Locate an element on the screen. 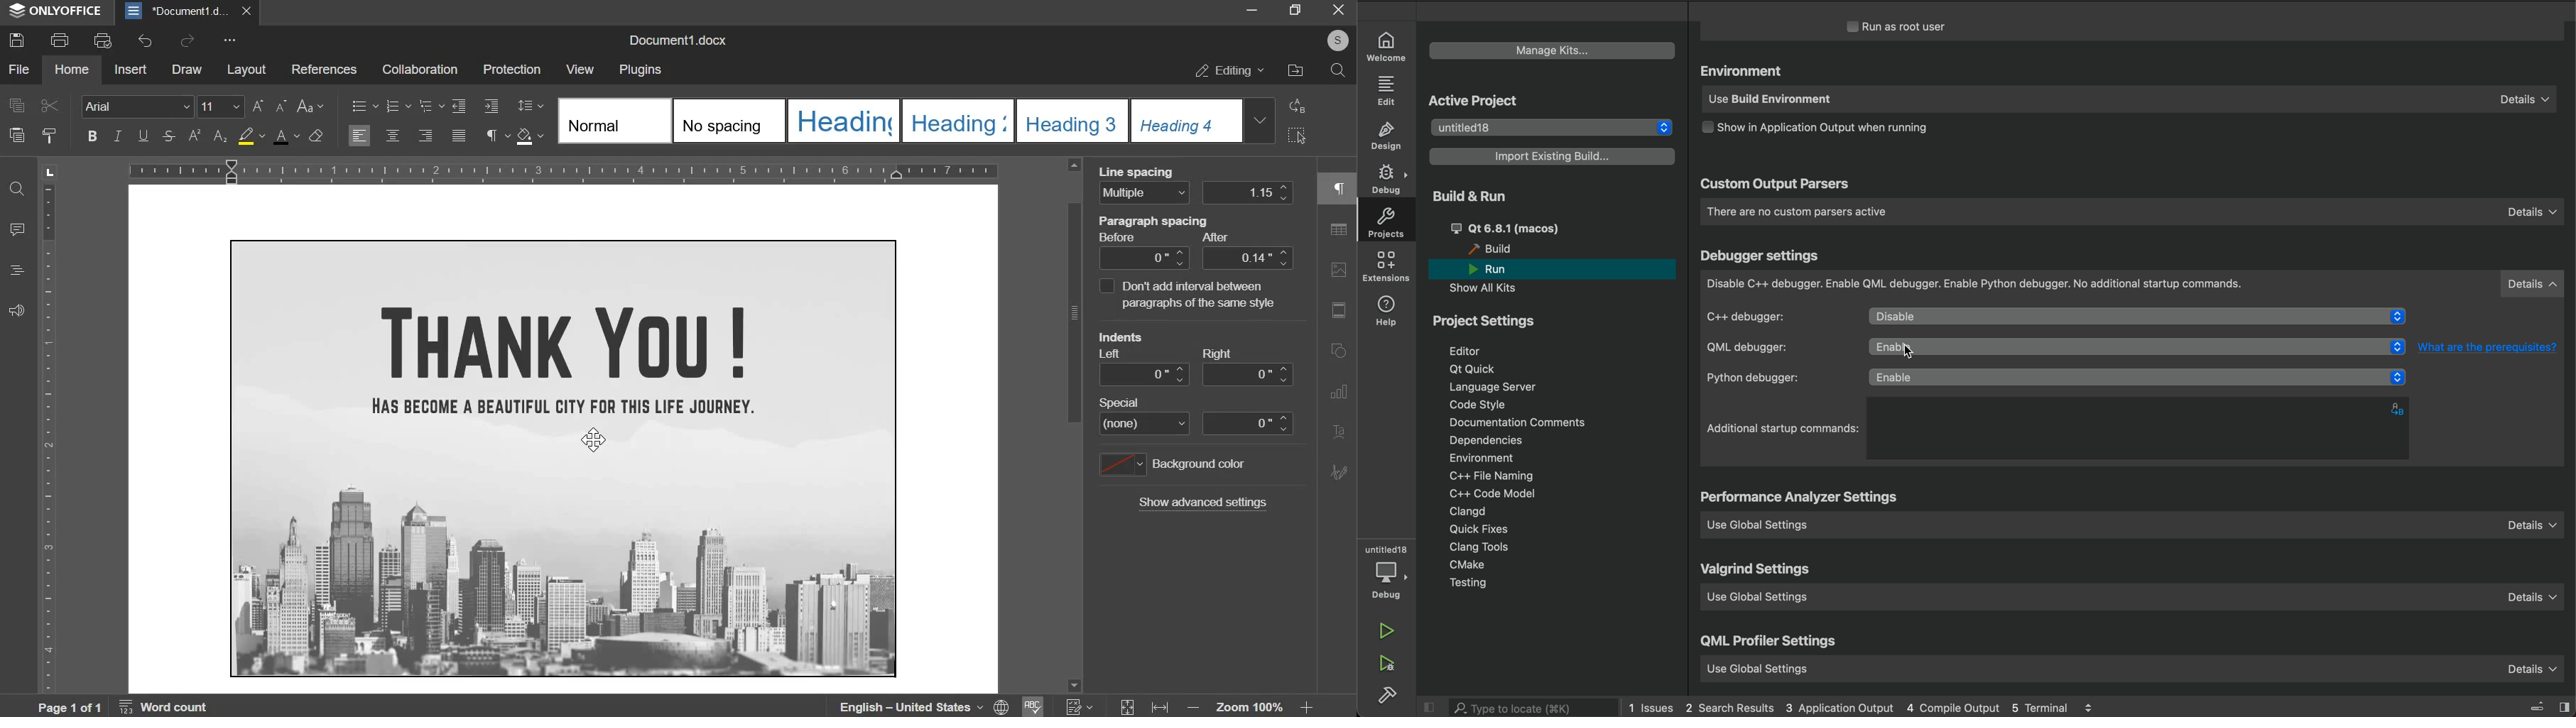 This screenshot has width=2576, height=728. No spacing is located at coordinates (728, 121).